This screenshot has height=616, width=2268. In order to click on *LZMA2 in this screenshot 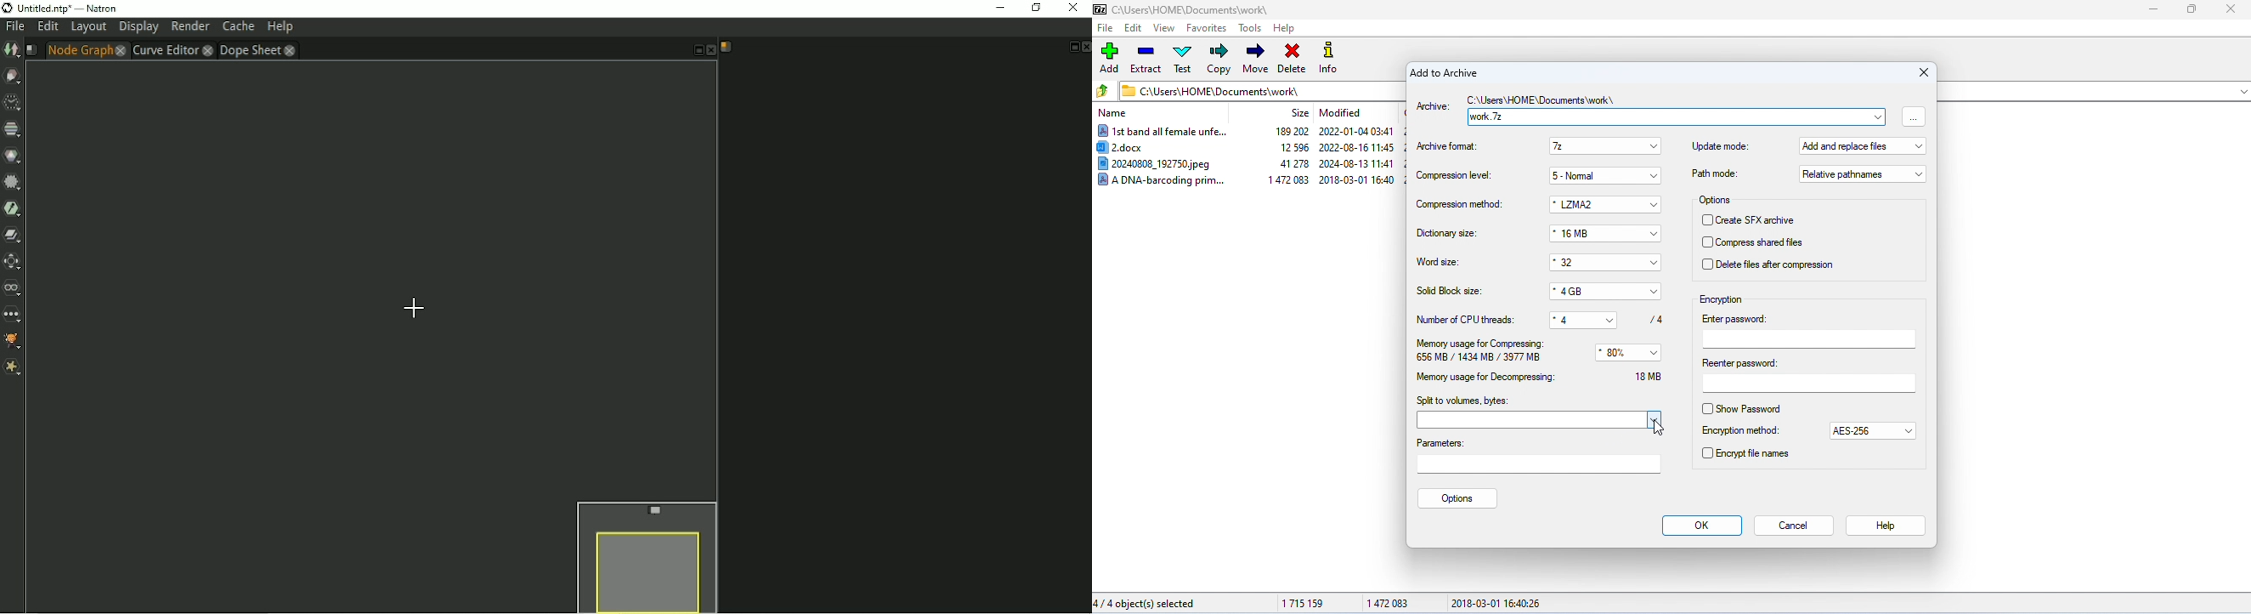, I will do `click(1592, 205)`.